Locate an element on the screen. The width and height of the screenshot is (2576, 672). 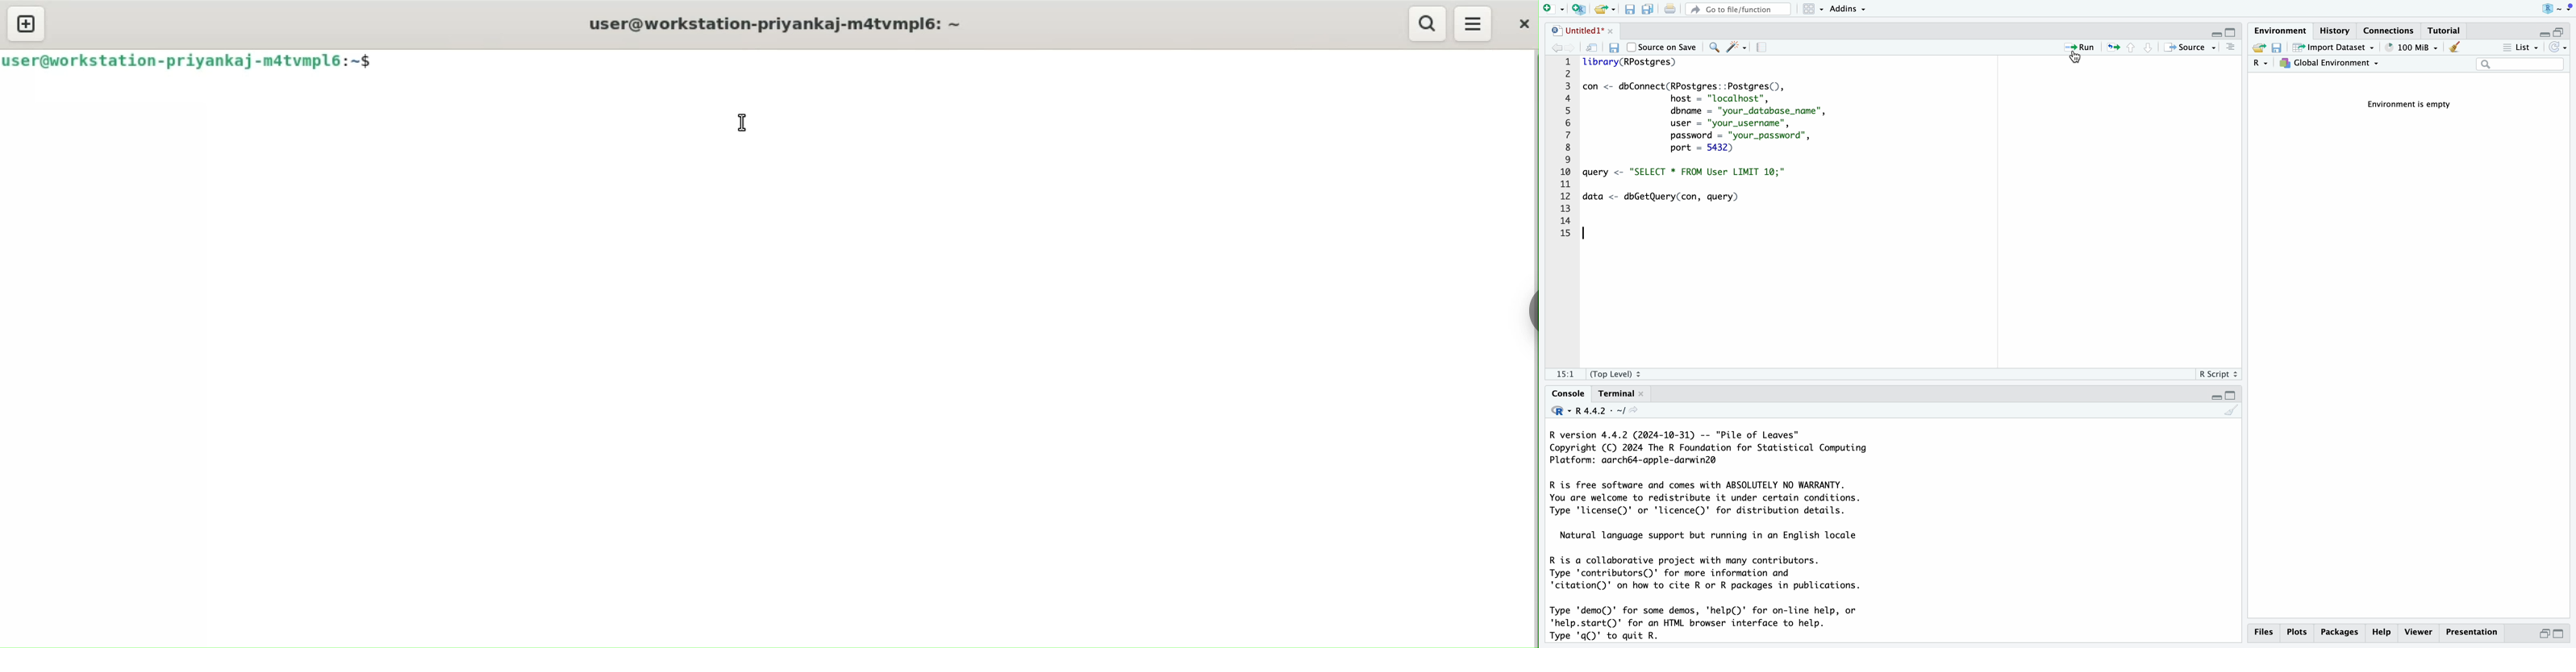
minimize is located at coordinates (2210, 30).